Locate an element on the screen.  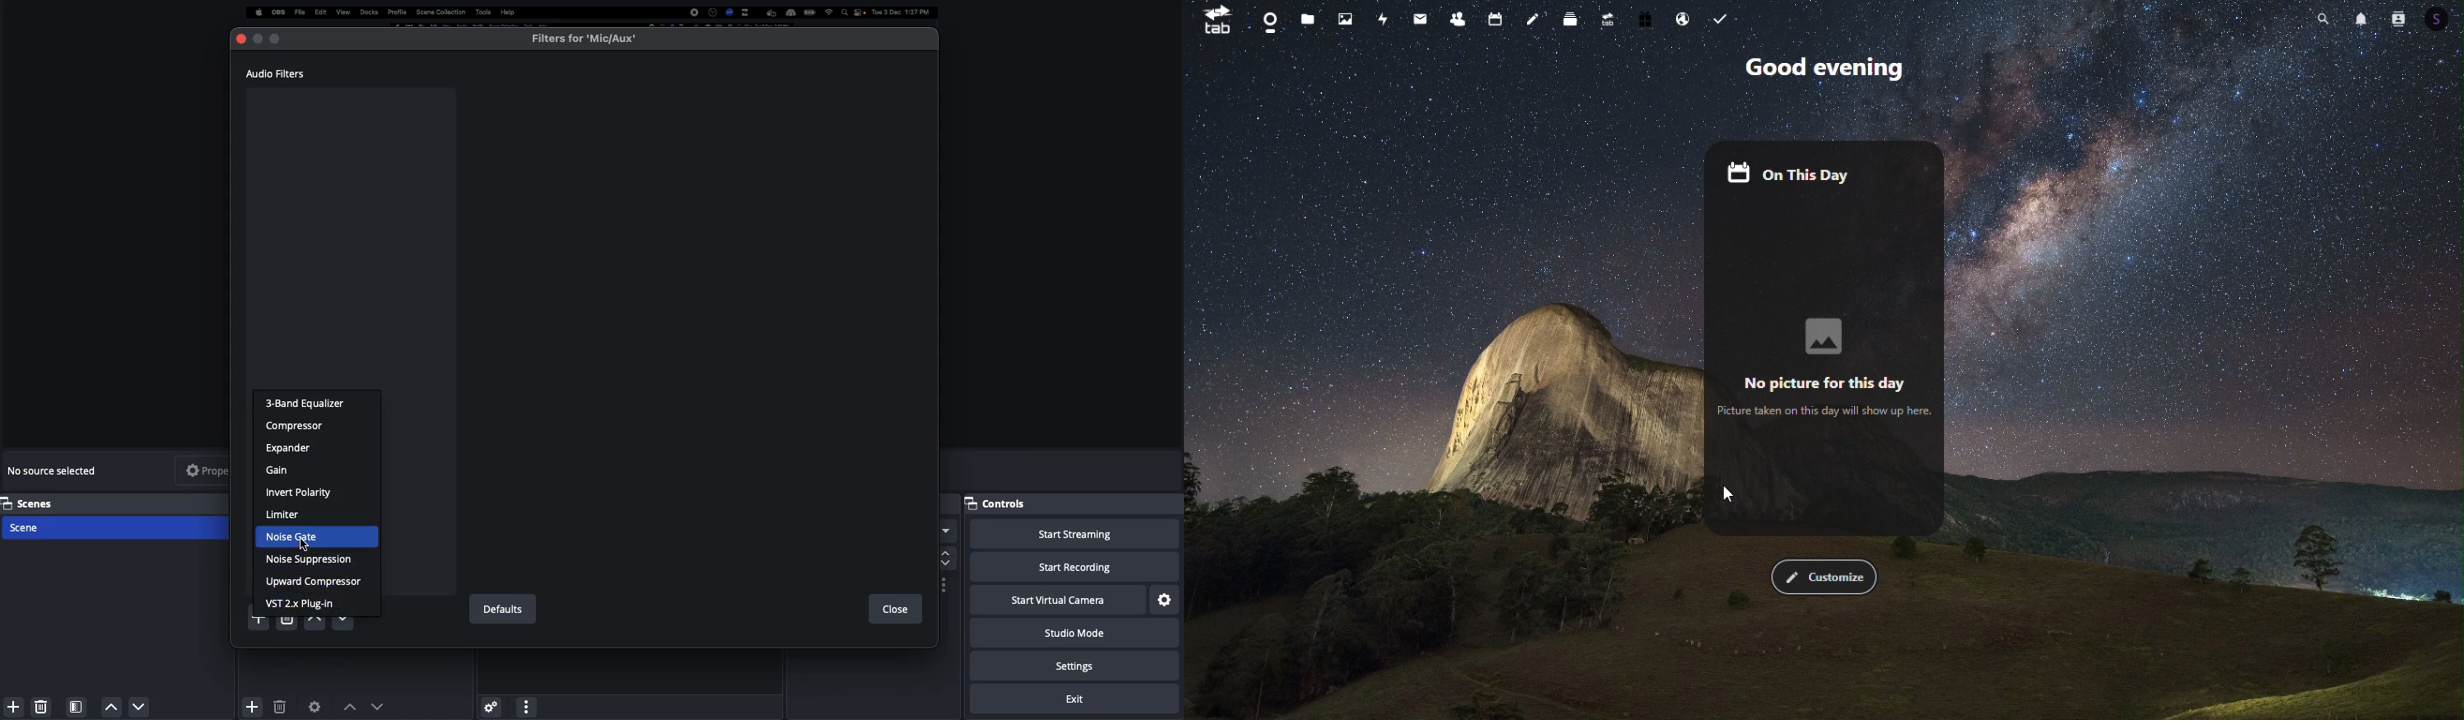
Down is located at coordinates (140, 708).